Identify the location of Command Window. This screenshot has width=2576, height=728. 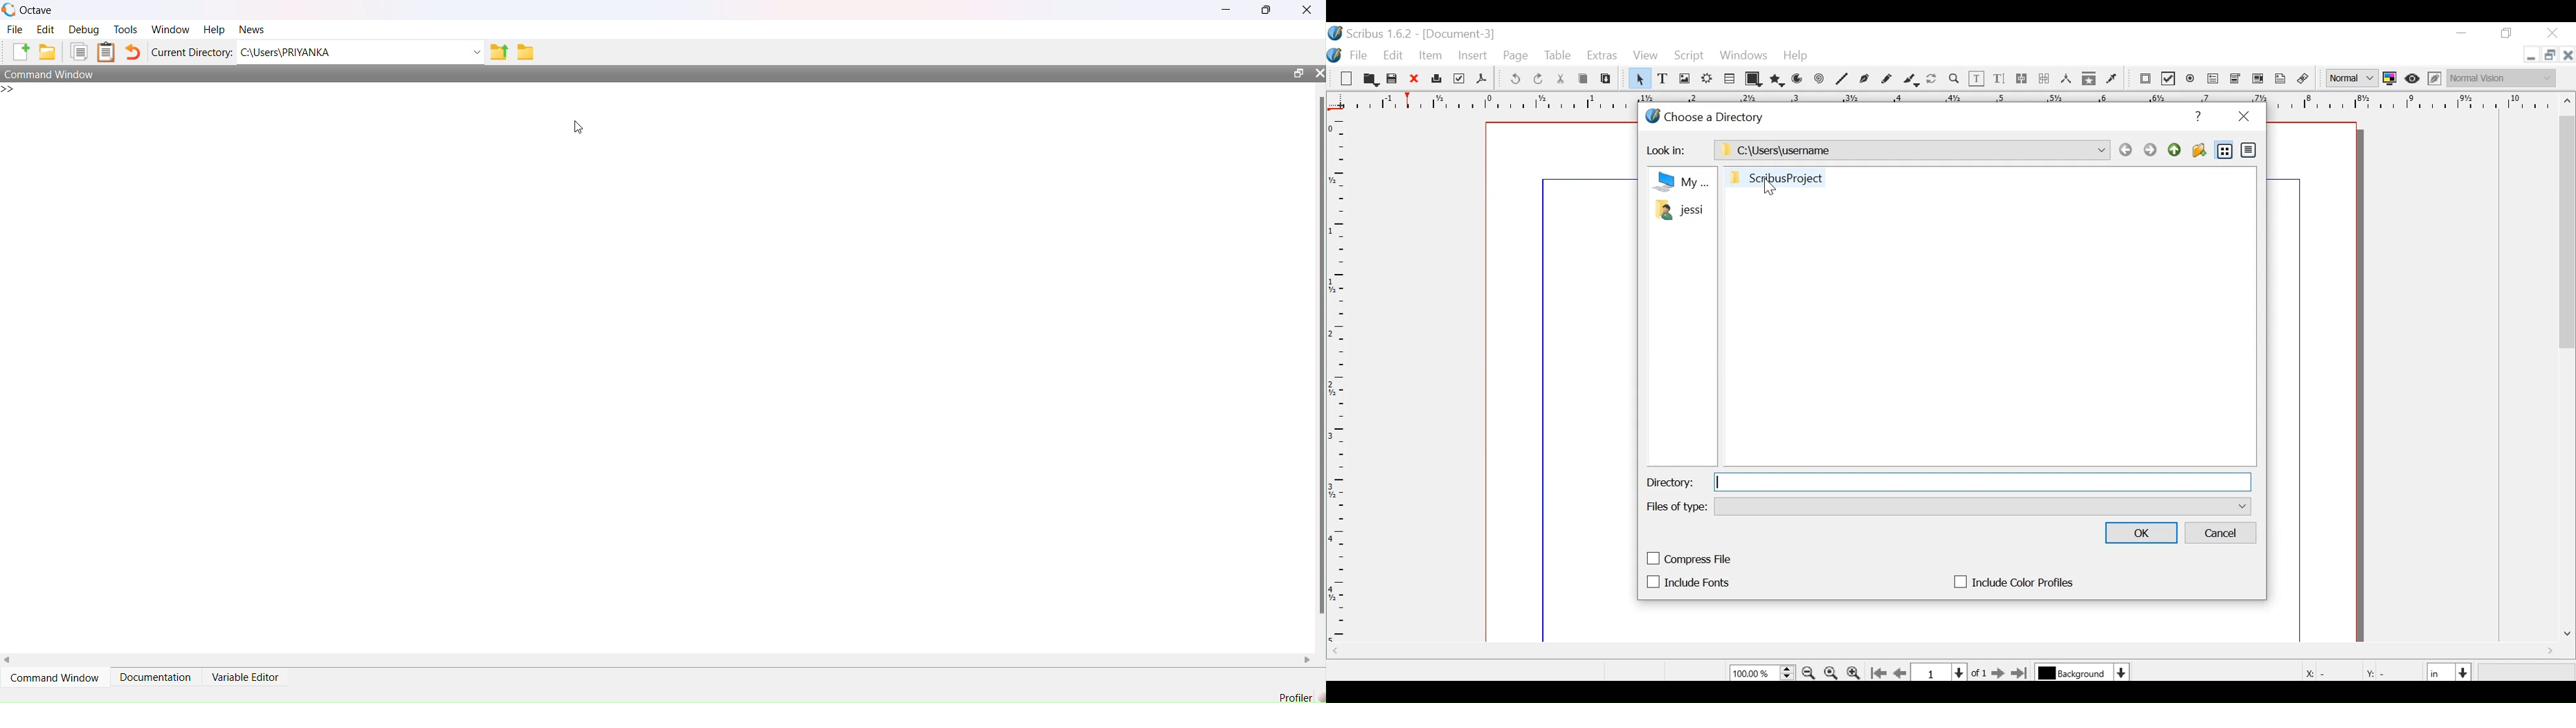
(53, 672).